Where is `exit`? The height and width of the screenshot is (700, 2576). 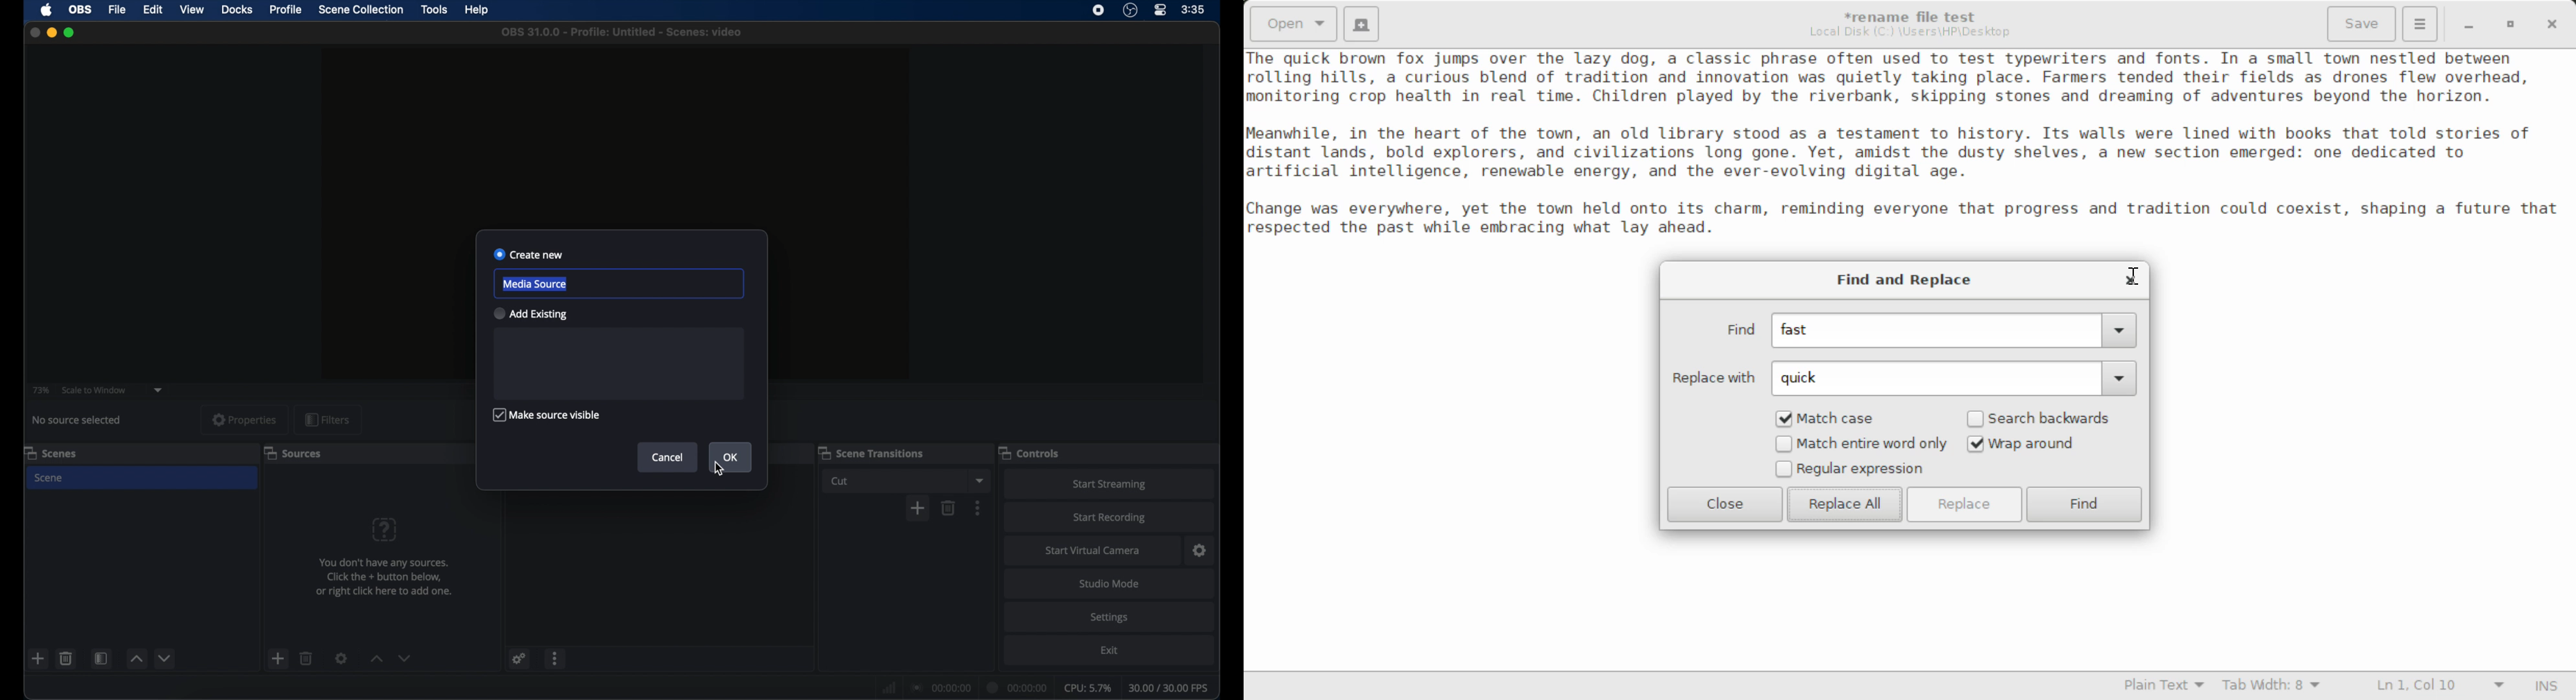
exit is located at coordinates (1109, 649).